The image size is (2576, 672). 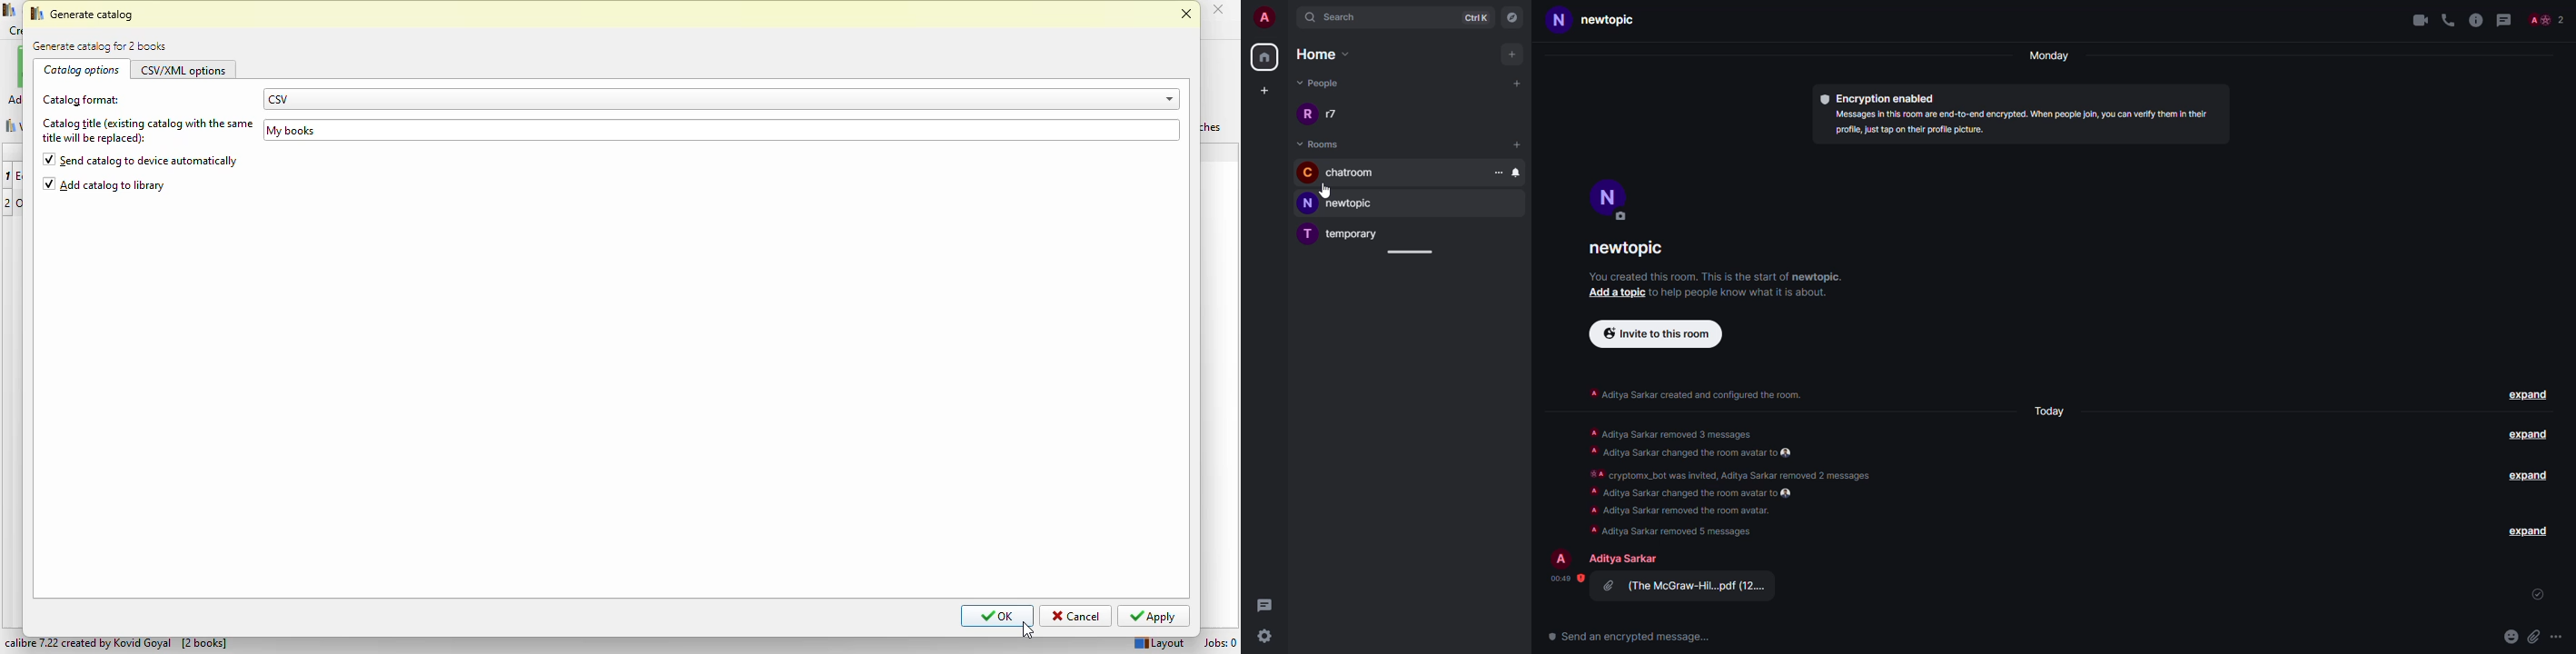 What do you see at coordinates (1512, 16) in the screenshot?
I see `navigator` at bounding box center [1512, 16].